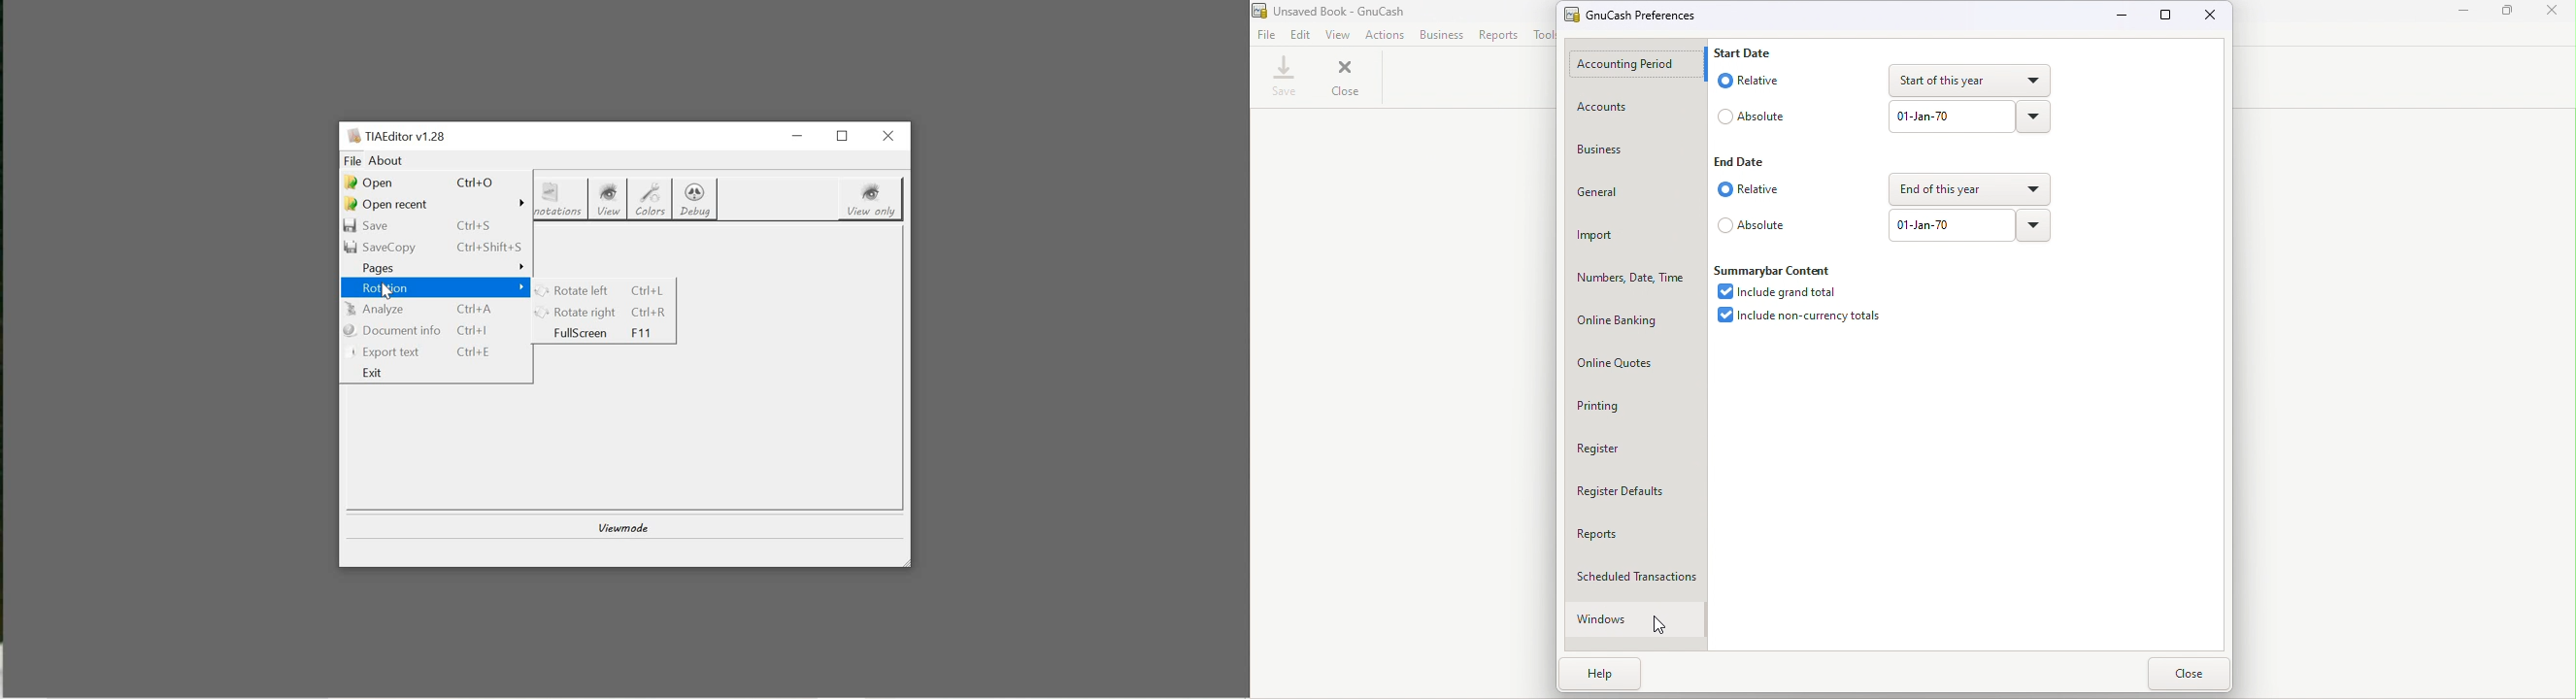 Image resolution: width=2576 pixels, height=700 pixels. What do you see at coordinates (1340, 35) in the screenshot?
I see `View` at bounding box center [1340, 35].